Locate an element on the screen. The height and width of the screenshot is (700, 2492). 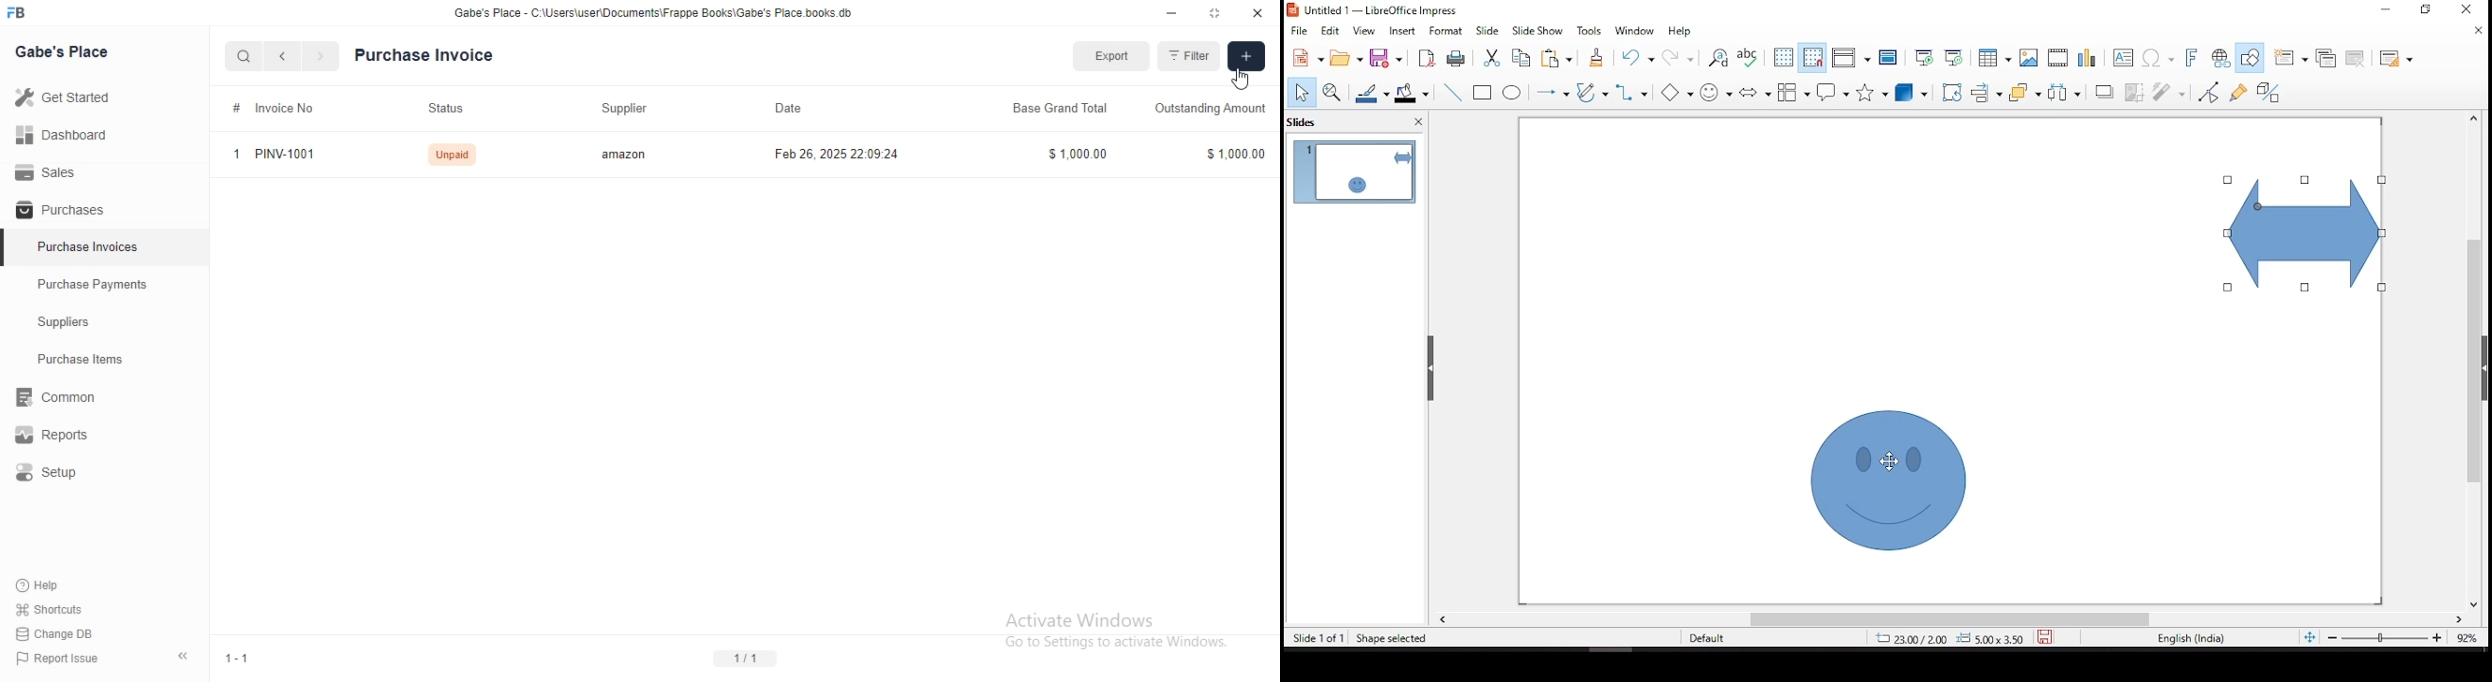
slide show is located at coordinates (1540, 31).